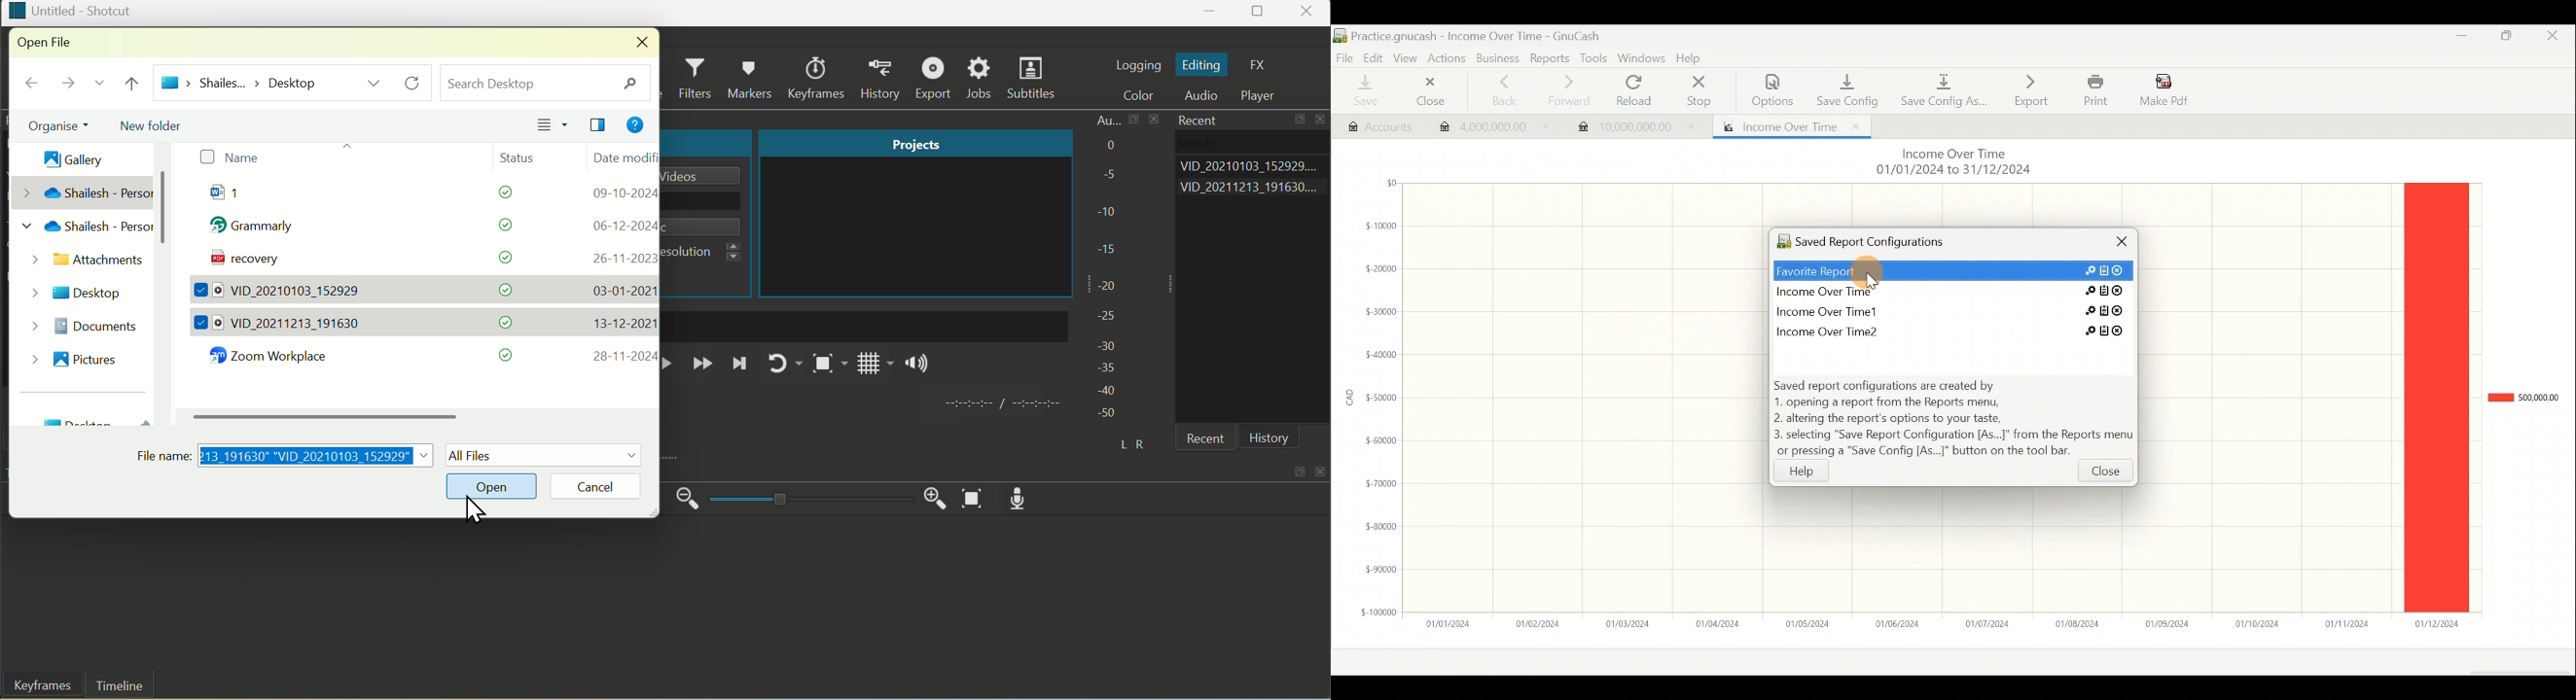  Describe the element at coordinates (1260, 13) in the screenshot. I see `Maximize` at that location.